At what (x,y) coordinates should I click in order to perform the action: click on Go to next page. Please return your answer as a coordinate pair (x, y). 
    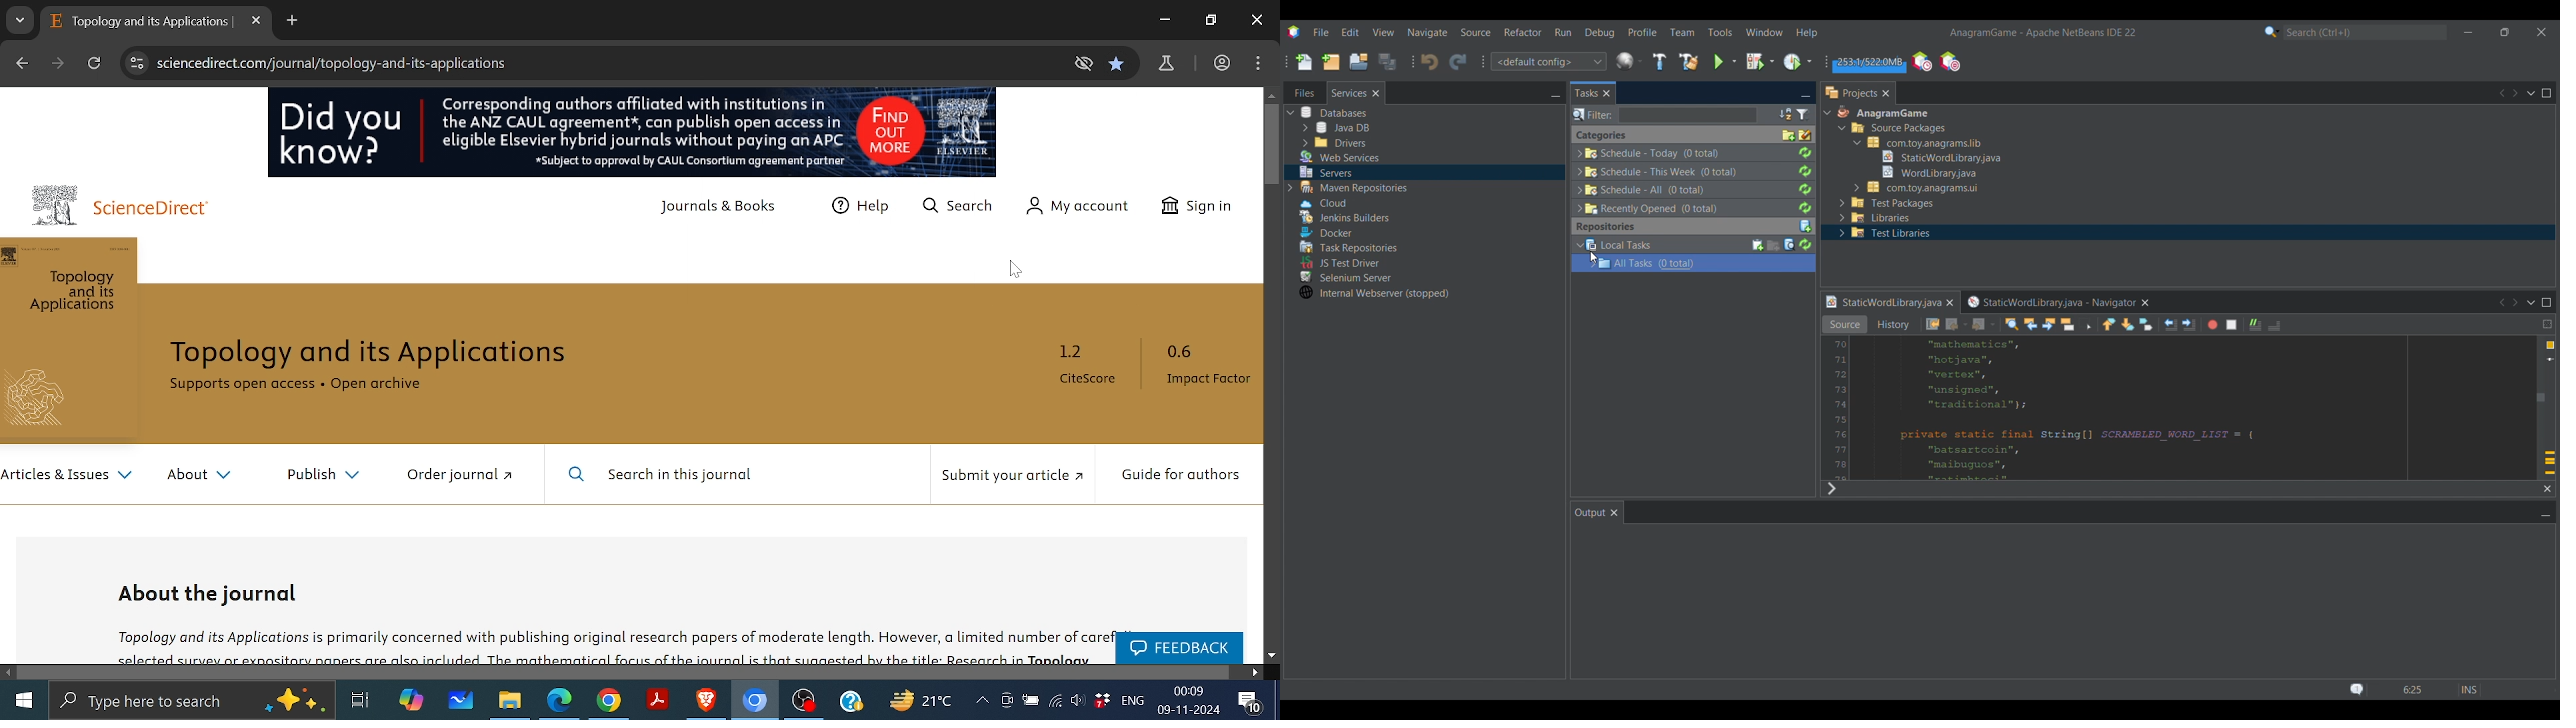
    Looking at the image, I should click on (60, 63).